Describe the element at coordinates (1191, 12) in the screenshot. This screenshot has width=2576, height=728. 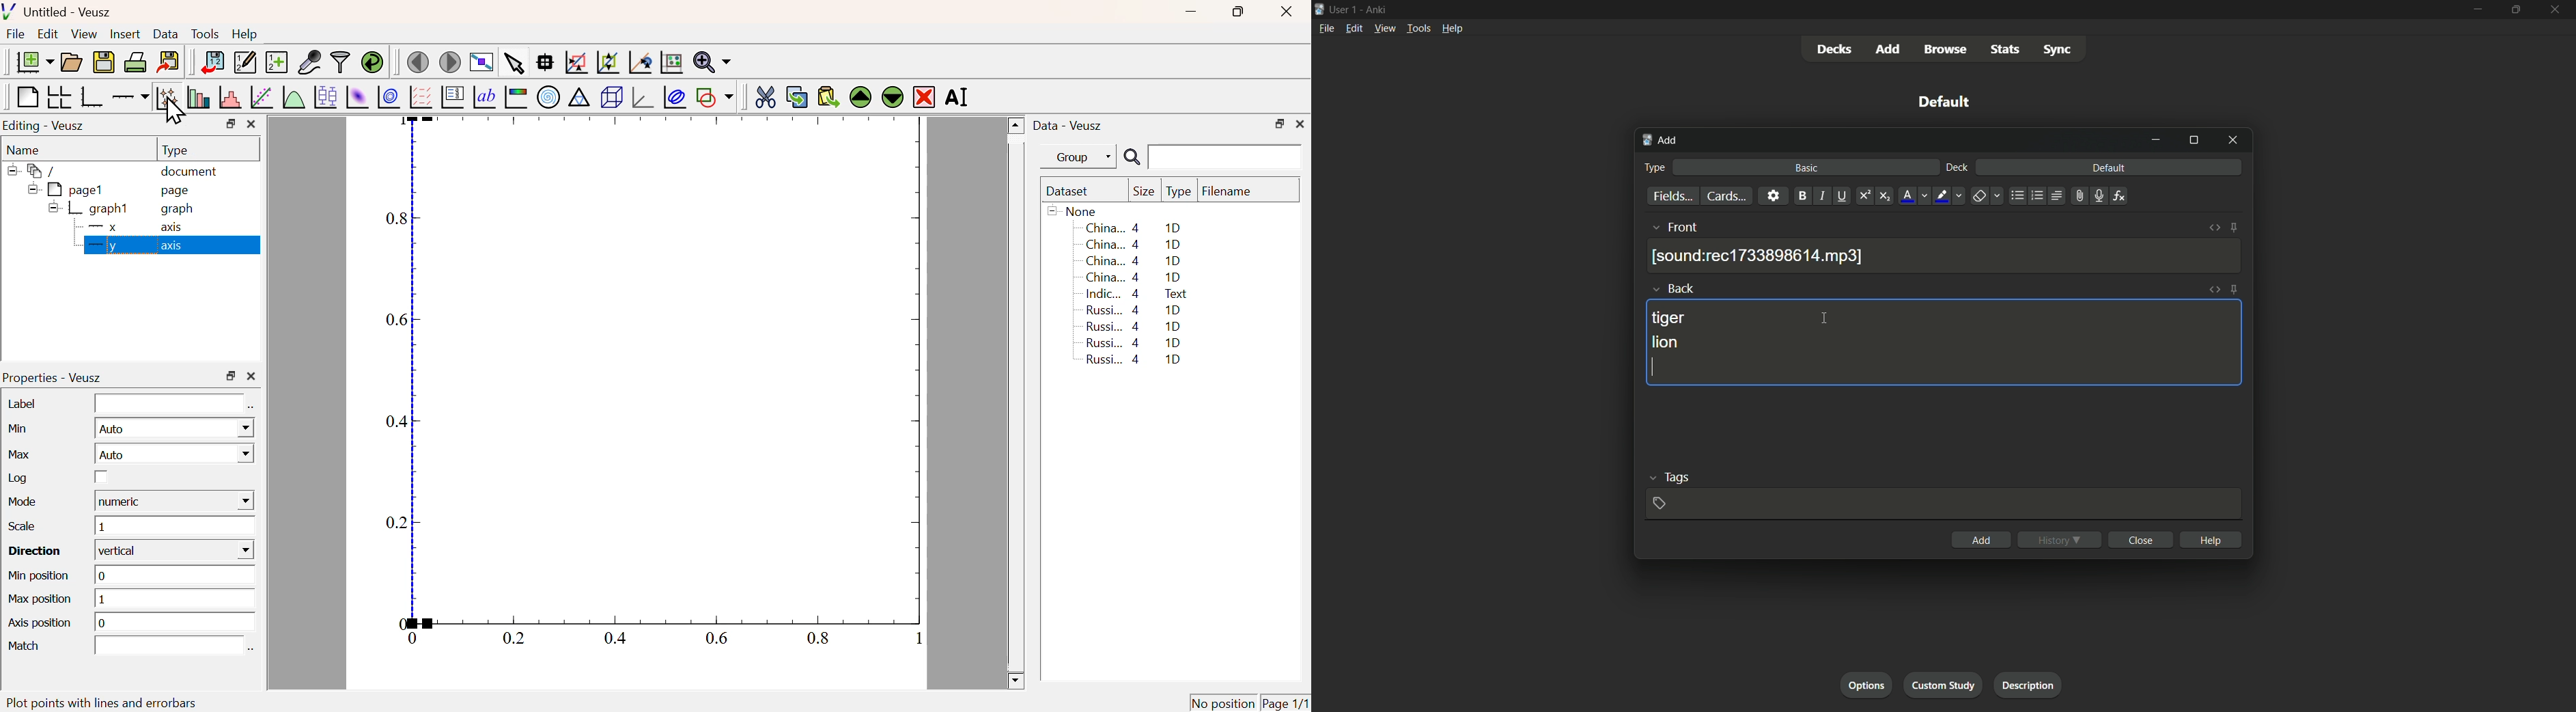
I see `Minimize` at that location.